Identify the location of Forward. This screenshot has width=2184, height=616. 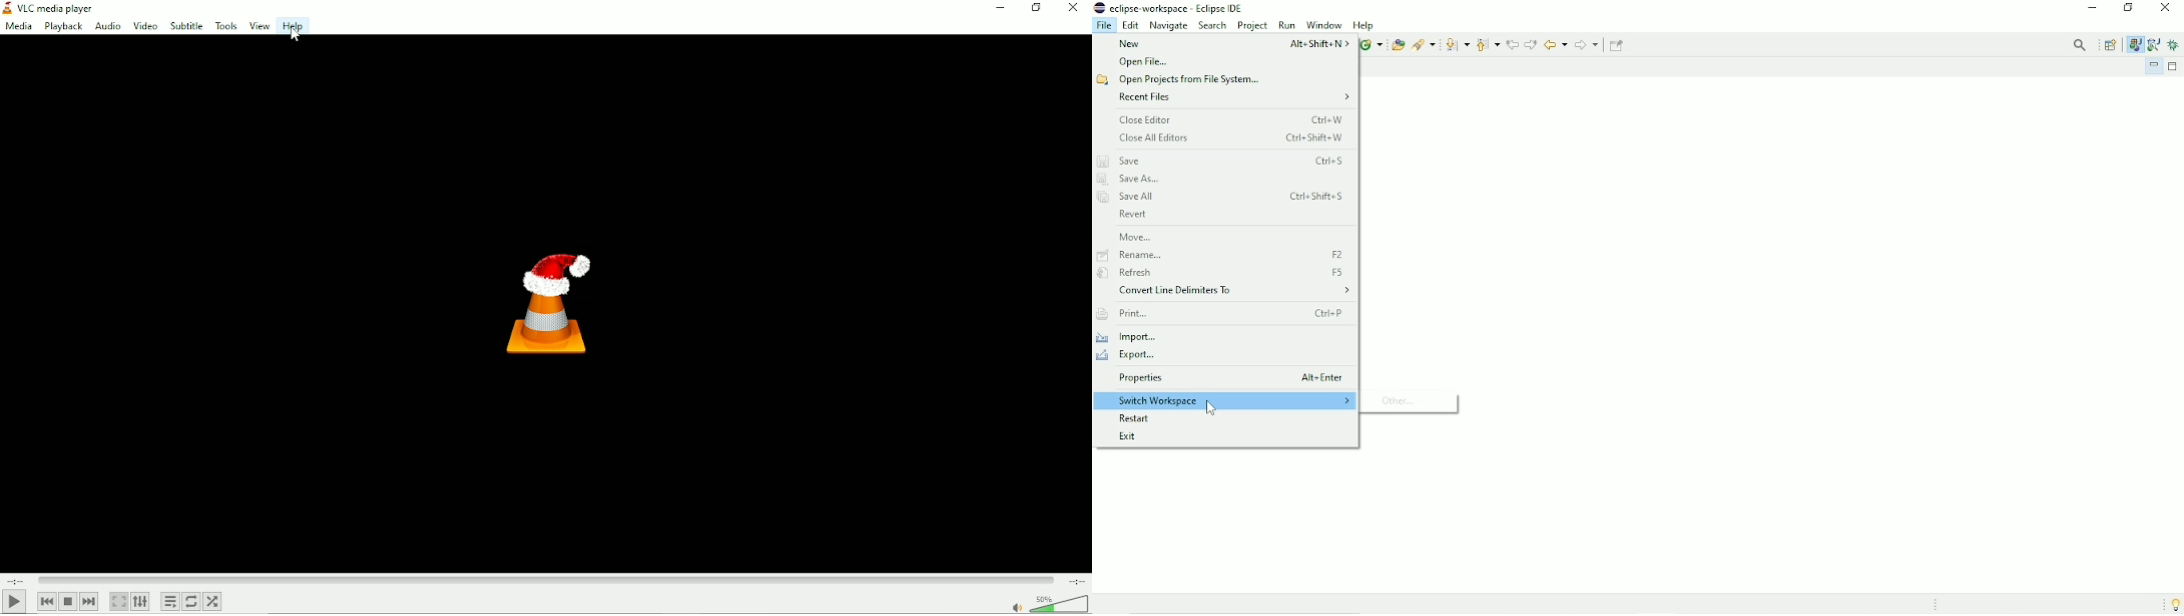
(1587, 45).